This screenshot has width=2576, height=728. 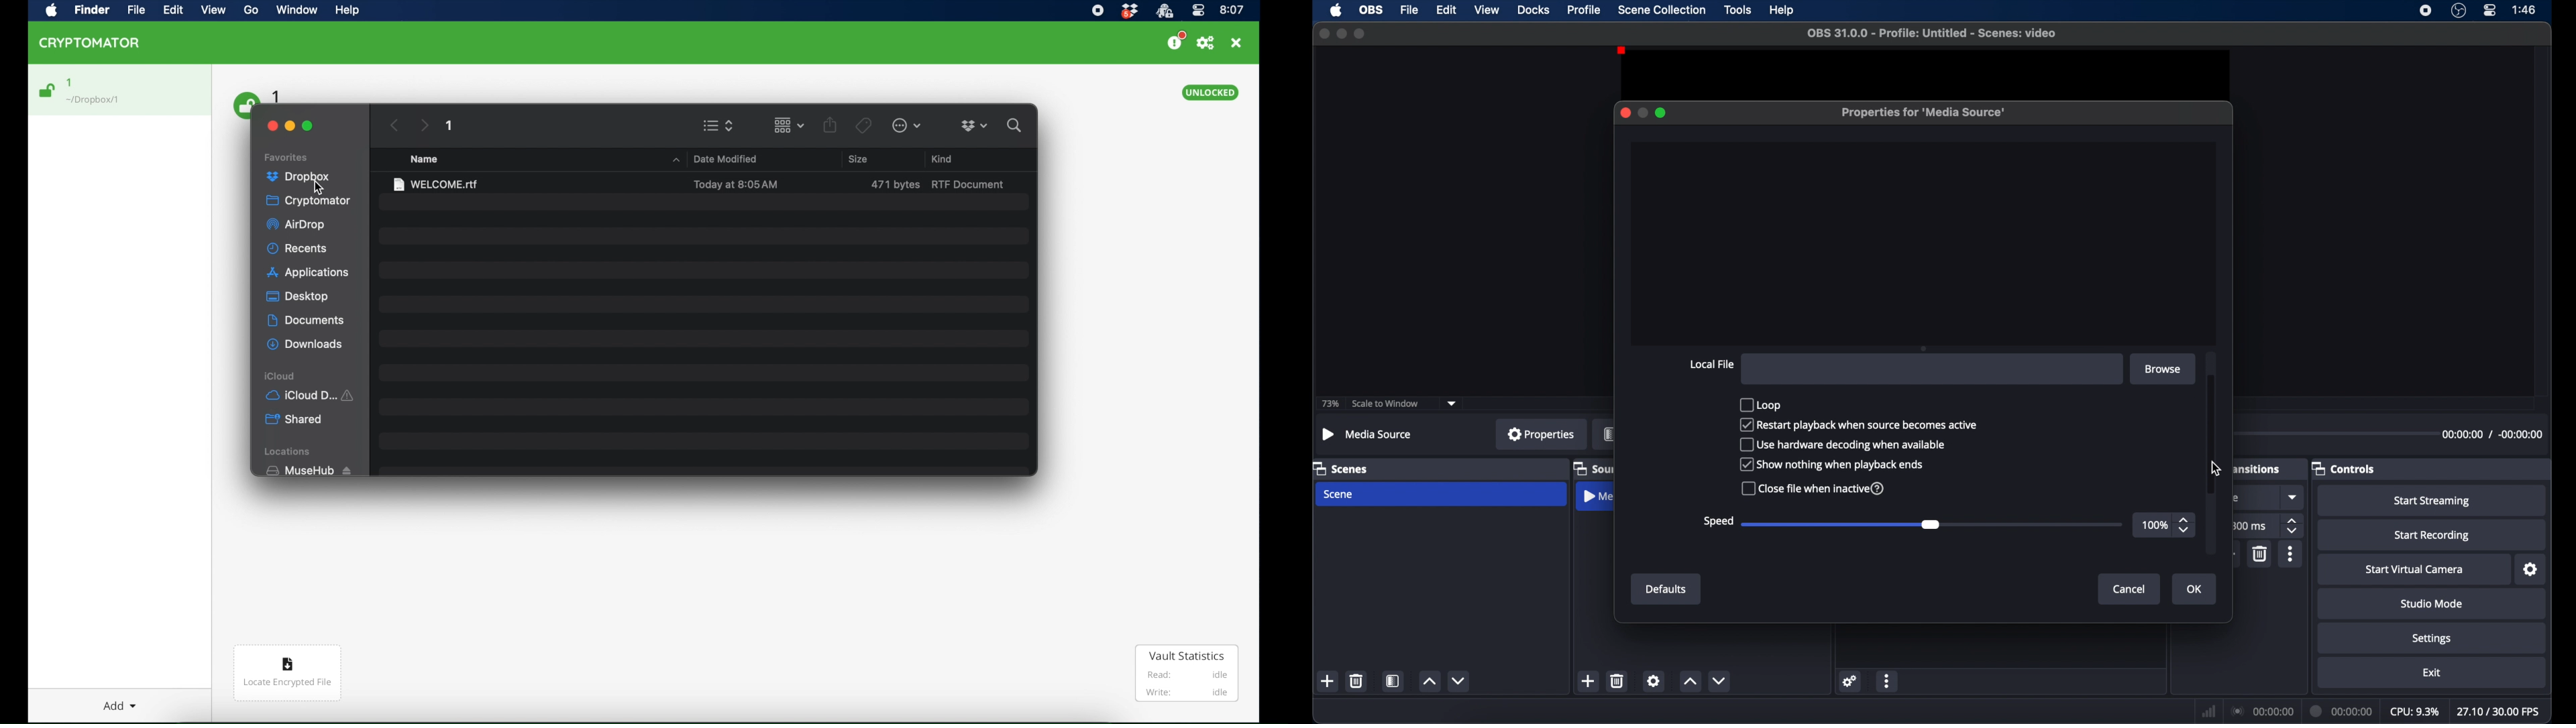 What do you see at coordinates (2209, 713) in the screenshot?
I see `network` at bounding box center [2209, 713].